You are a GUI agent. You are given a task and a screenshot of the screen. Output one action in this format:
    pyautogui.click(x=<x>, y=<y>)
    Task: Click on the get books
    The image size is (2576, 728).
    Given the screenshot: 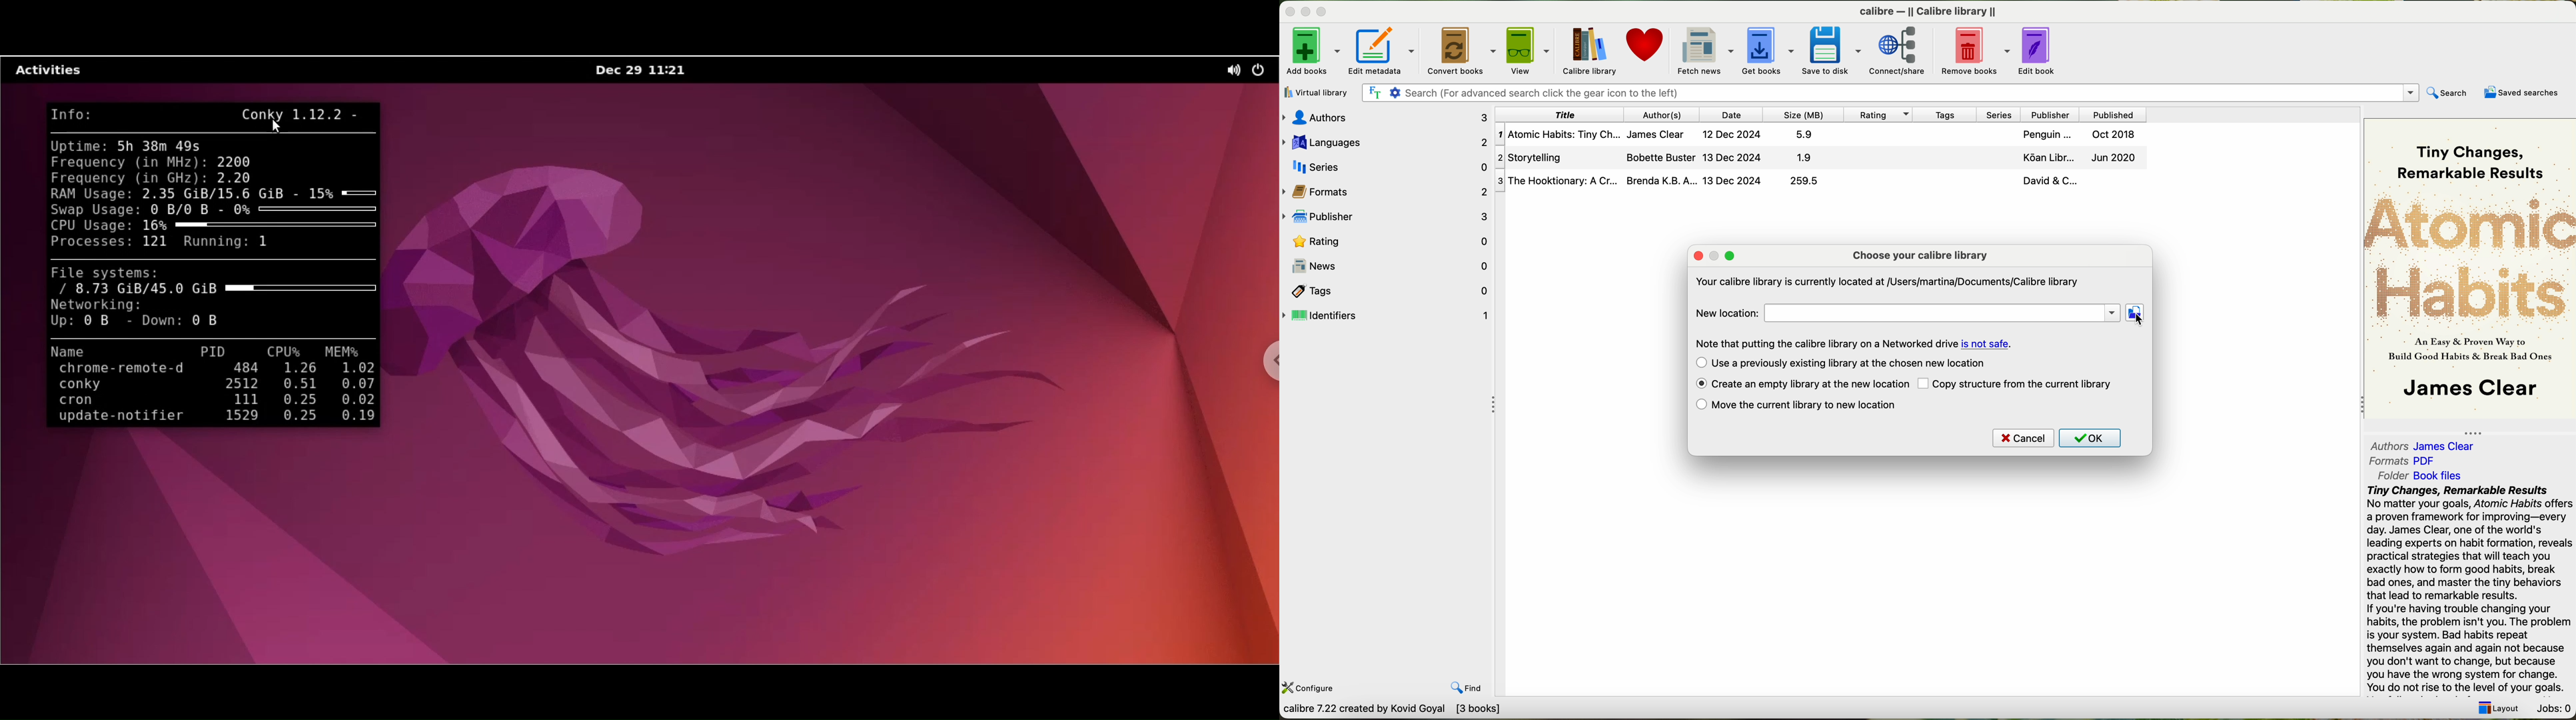 What is the action you would take?
    pyautogui.click(x=1767, y=50)
    